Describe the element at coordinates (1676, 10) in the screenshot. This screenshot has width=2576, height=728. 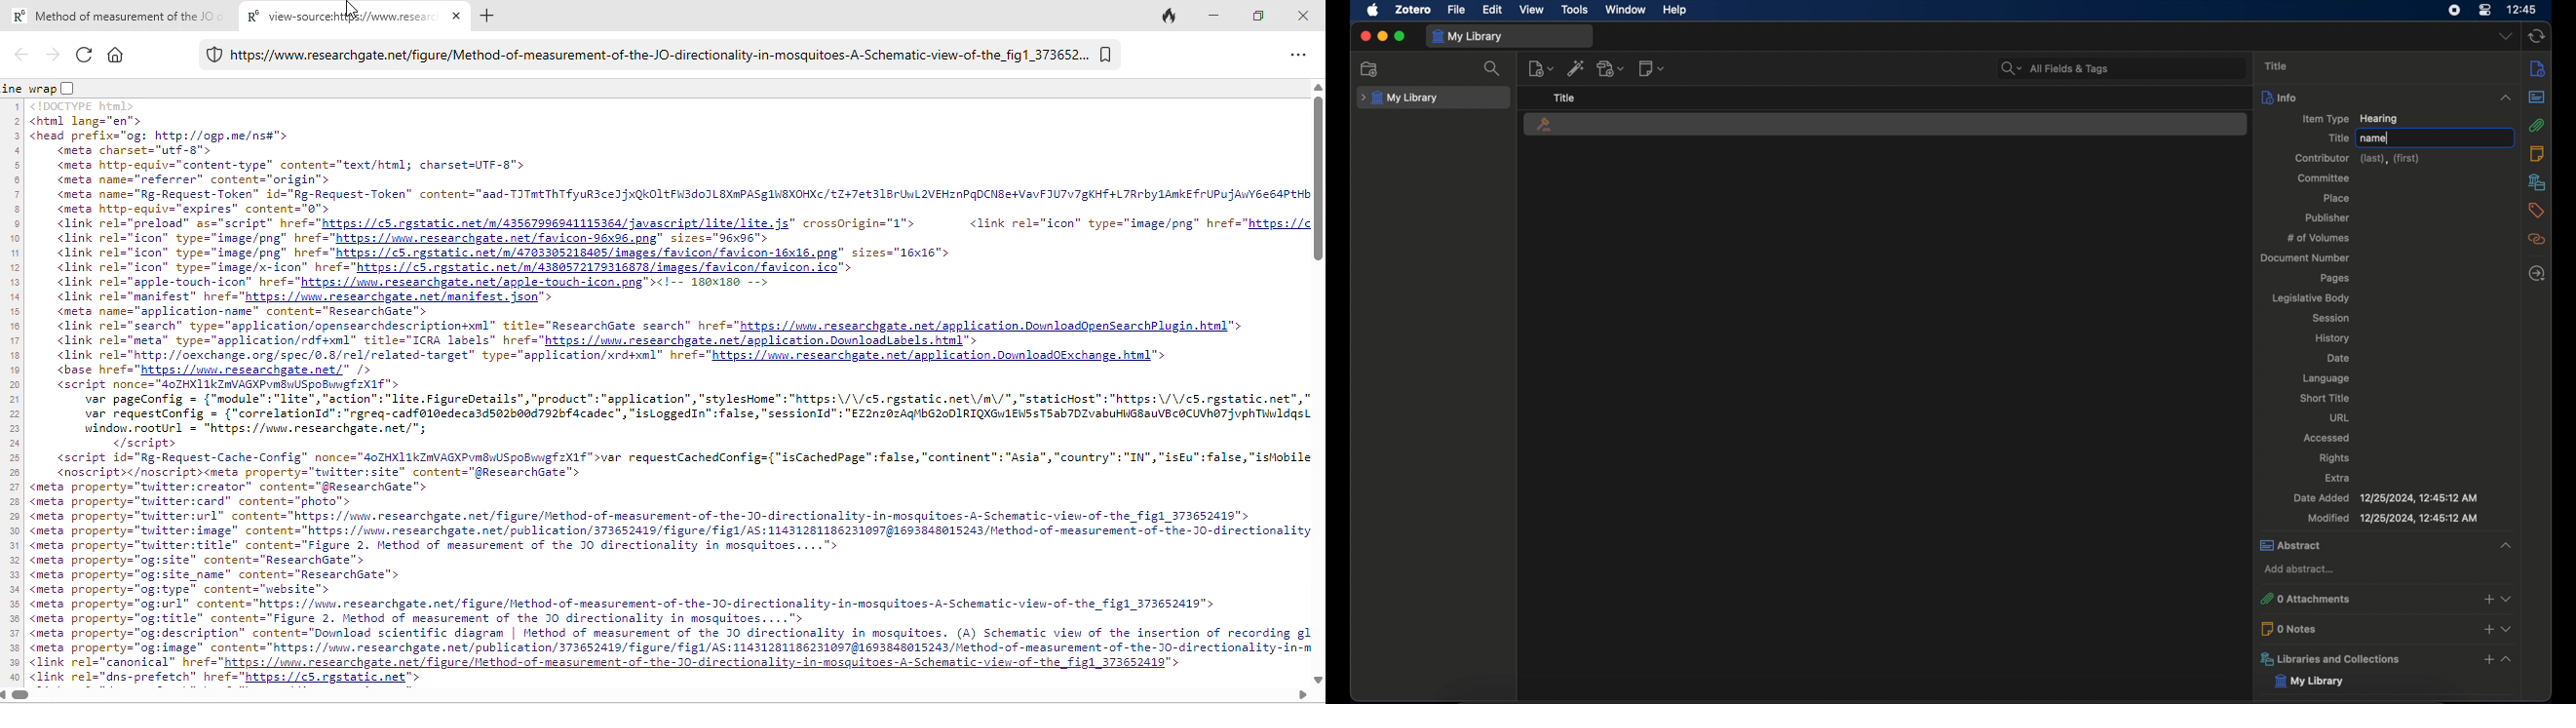
I see `help` at that location.